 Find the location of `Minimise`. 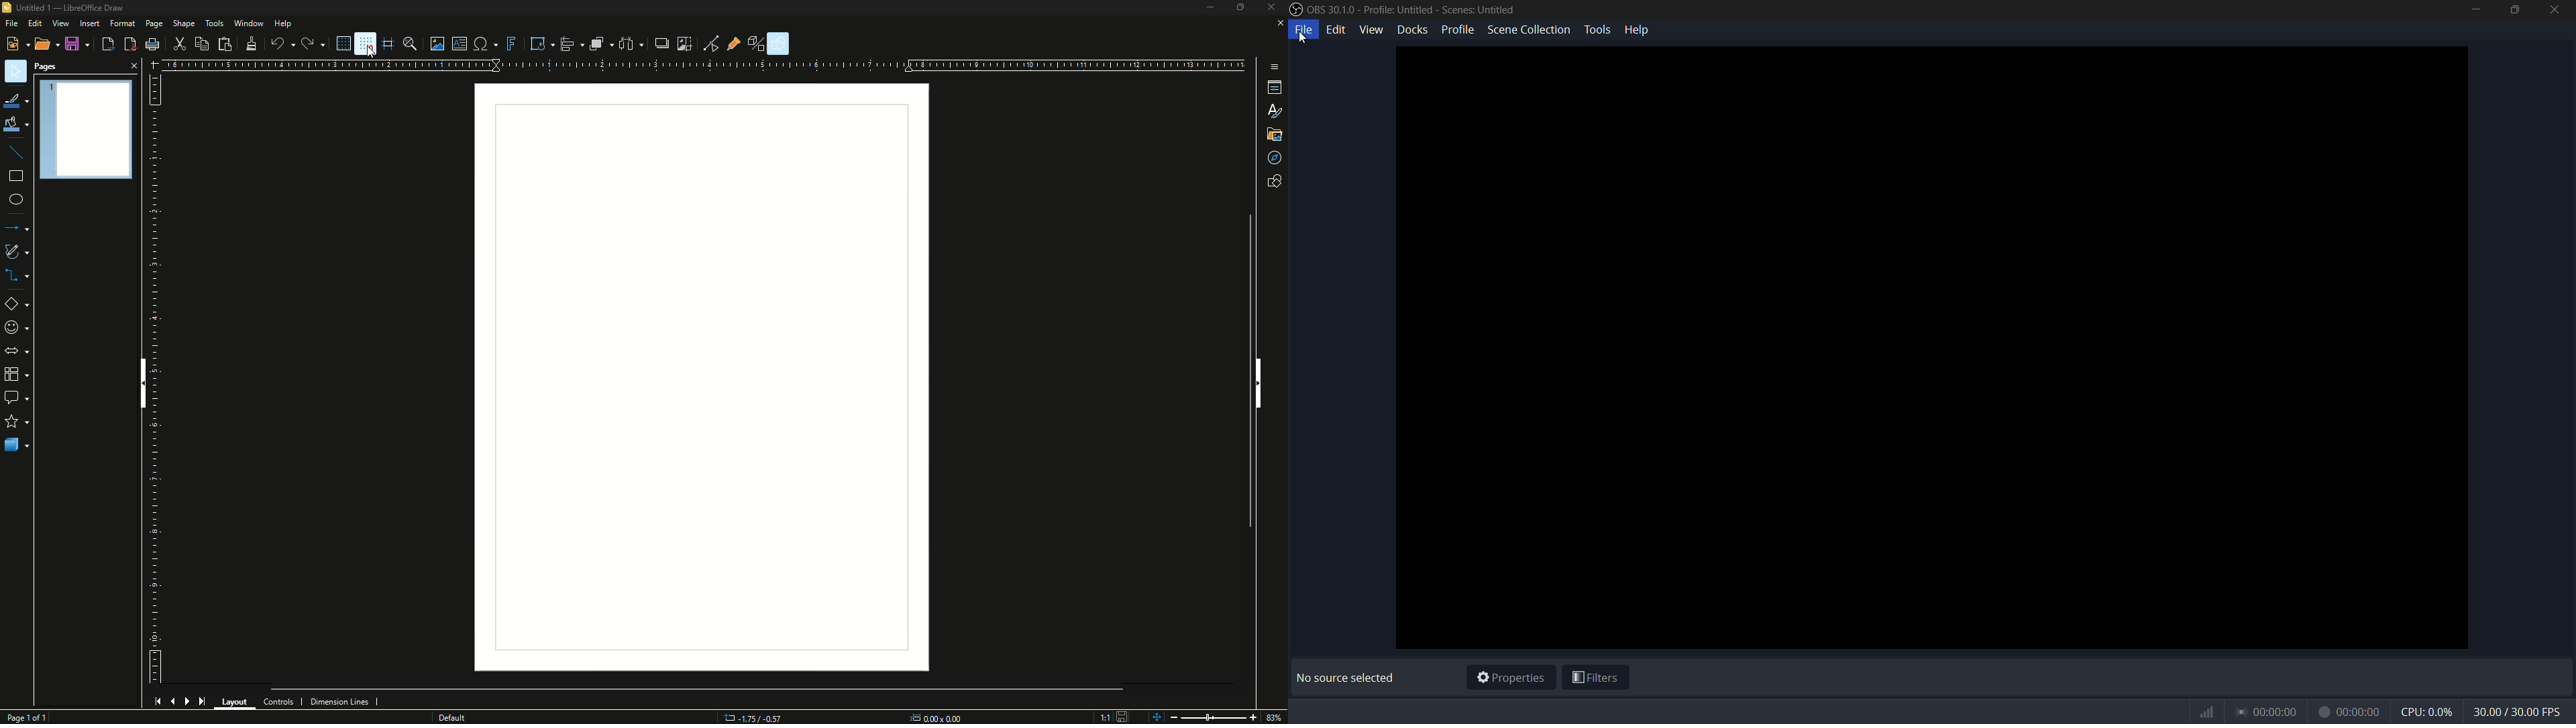

Minimise is located at coordinates (1208, 8).